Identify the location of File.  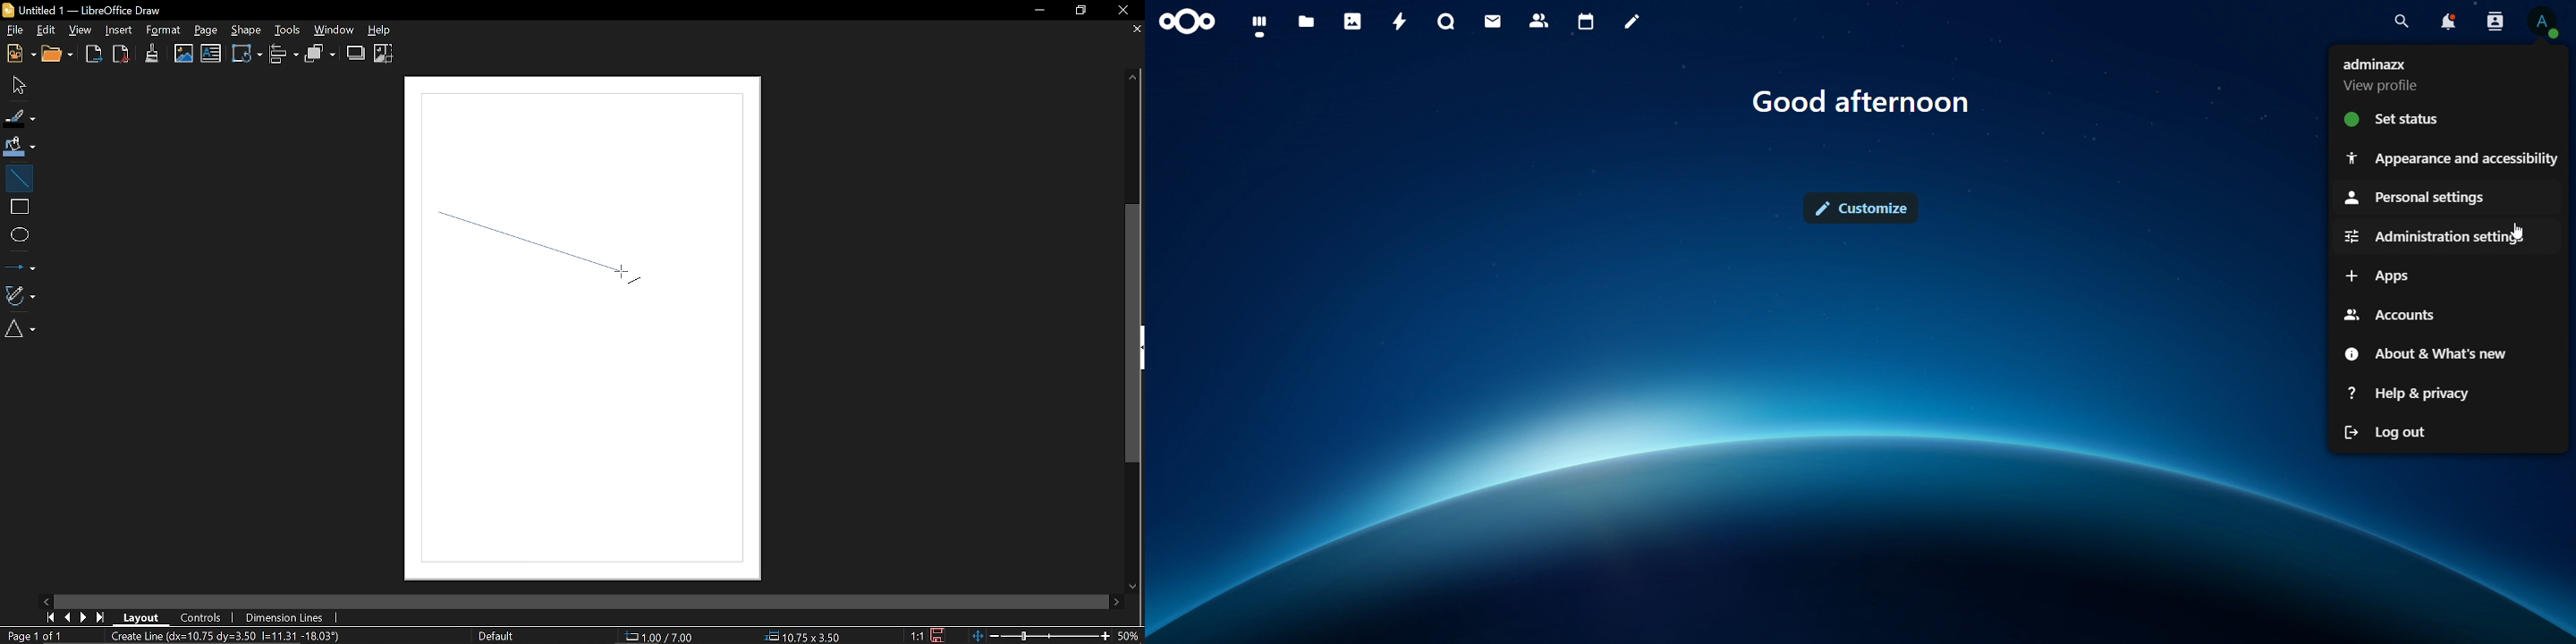
(14, 30).